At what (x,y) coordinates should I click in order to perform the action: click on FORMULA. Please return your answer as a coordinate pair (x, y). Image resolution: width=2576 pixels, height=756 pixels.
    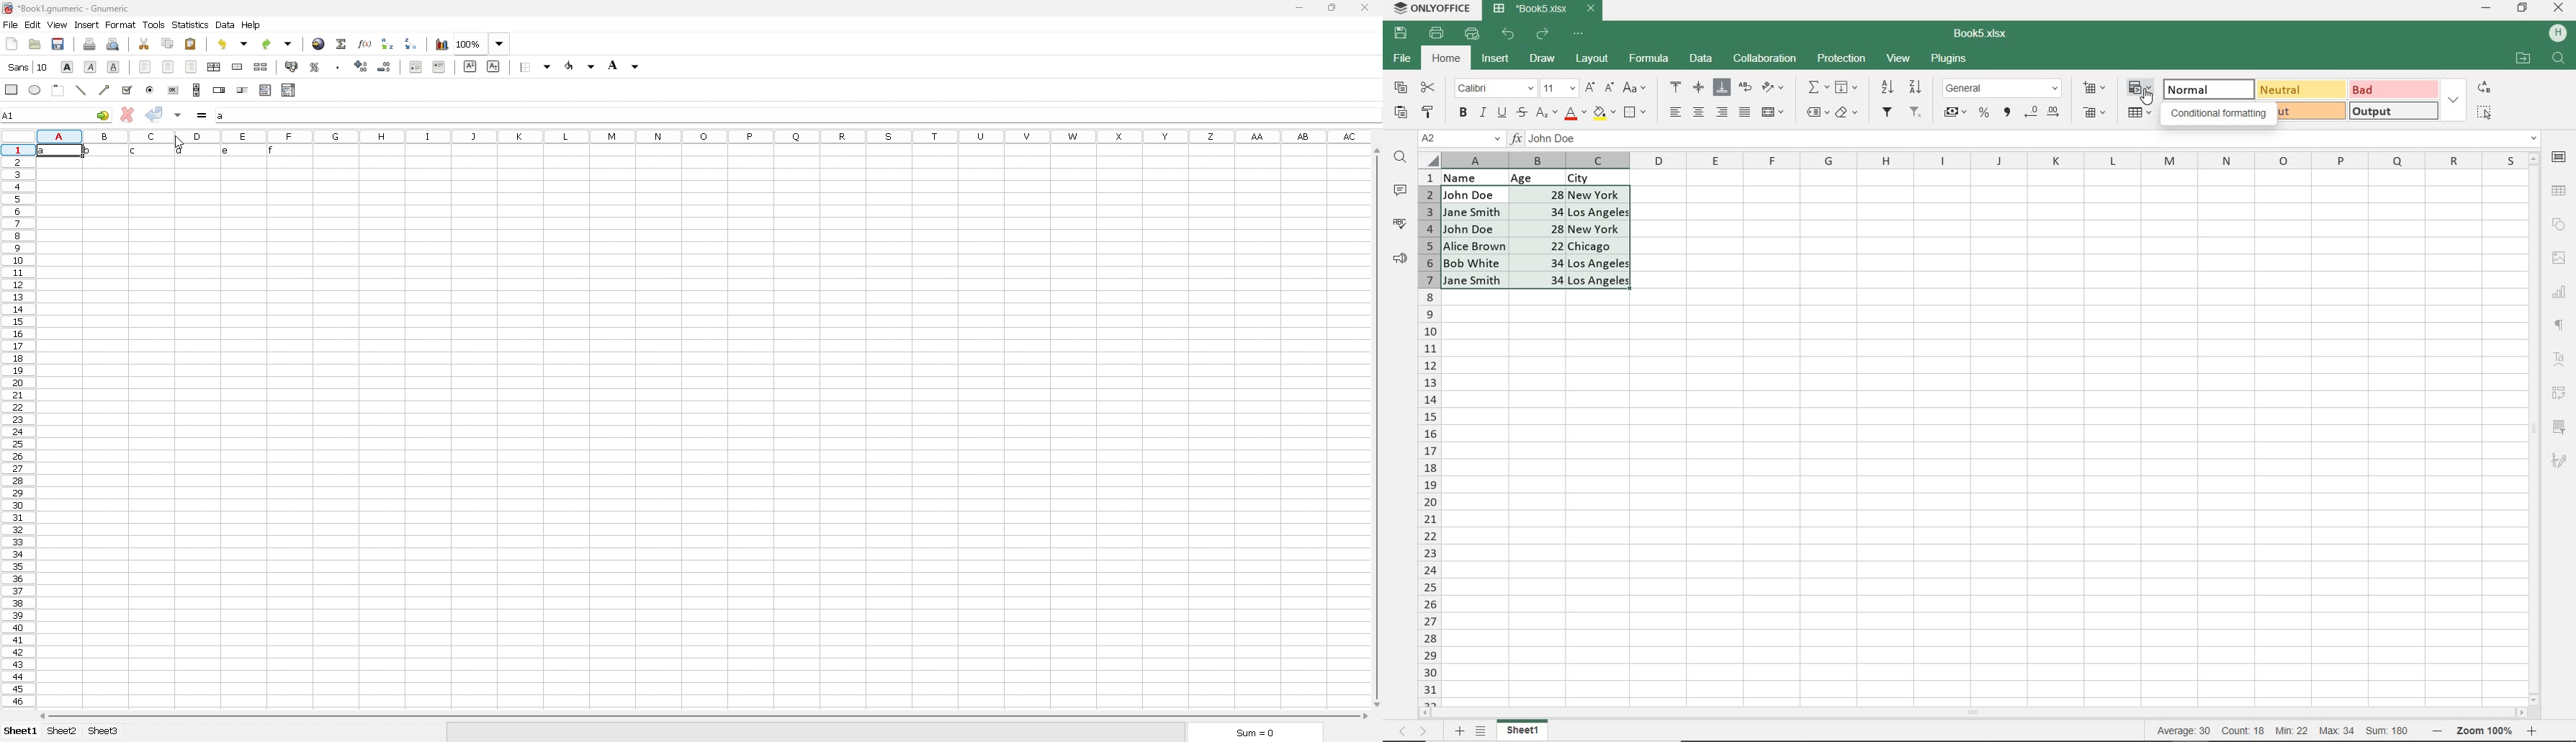
    Looking at the image, I should click on (1650, 59).